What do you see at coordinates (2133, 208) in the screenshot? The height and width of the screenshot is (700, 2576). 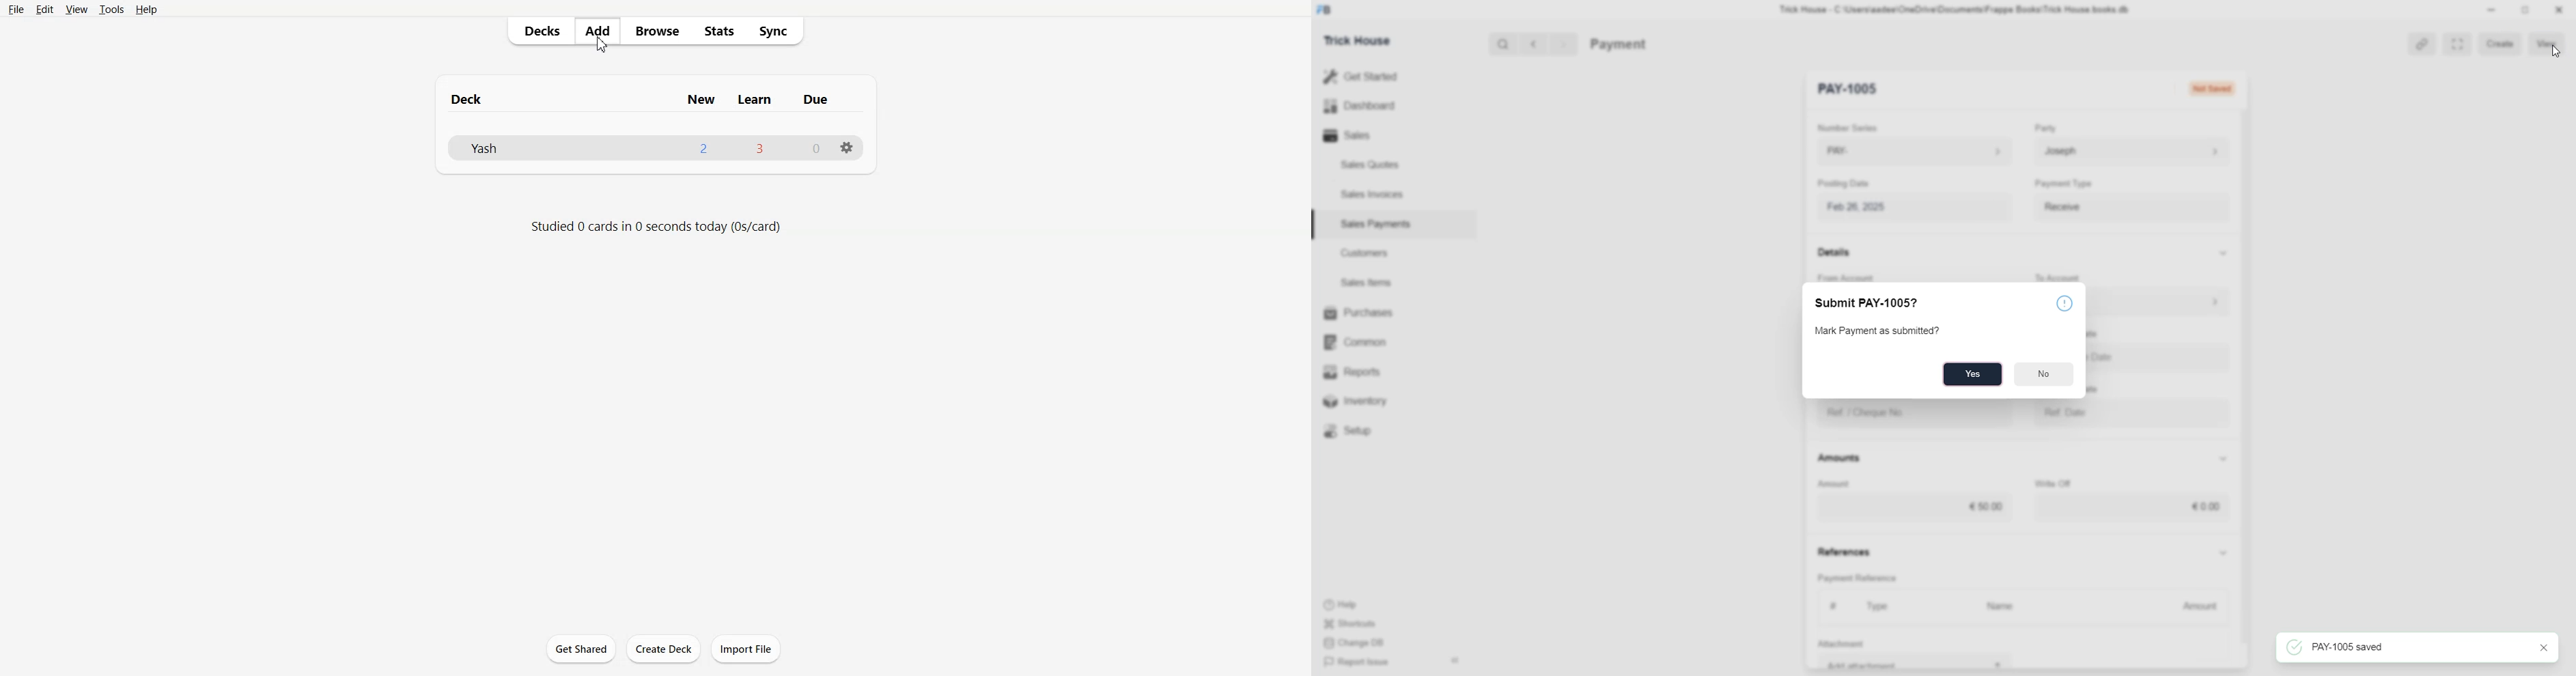 I see `Payment Type` at bounding box center [2133, 208].